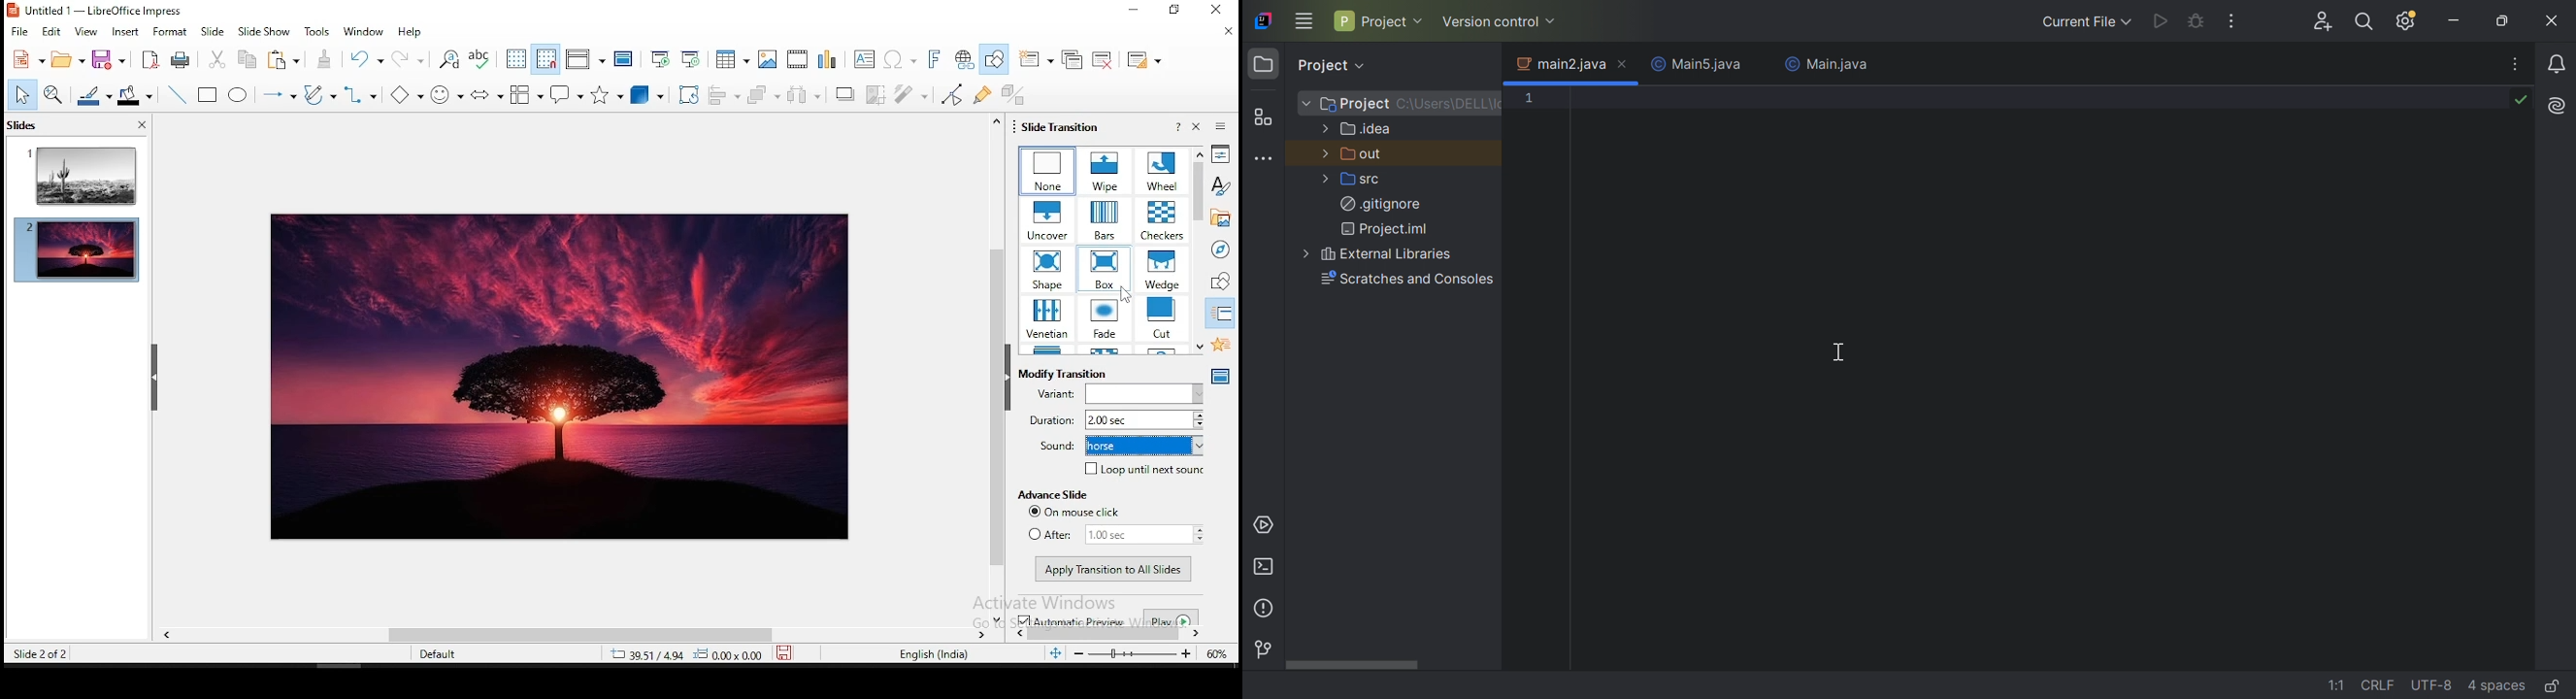 This screenshot has width=2576, height=700. I want to click on slide, so click(213, 32).